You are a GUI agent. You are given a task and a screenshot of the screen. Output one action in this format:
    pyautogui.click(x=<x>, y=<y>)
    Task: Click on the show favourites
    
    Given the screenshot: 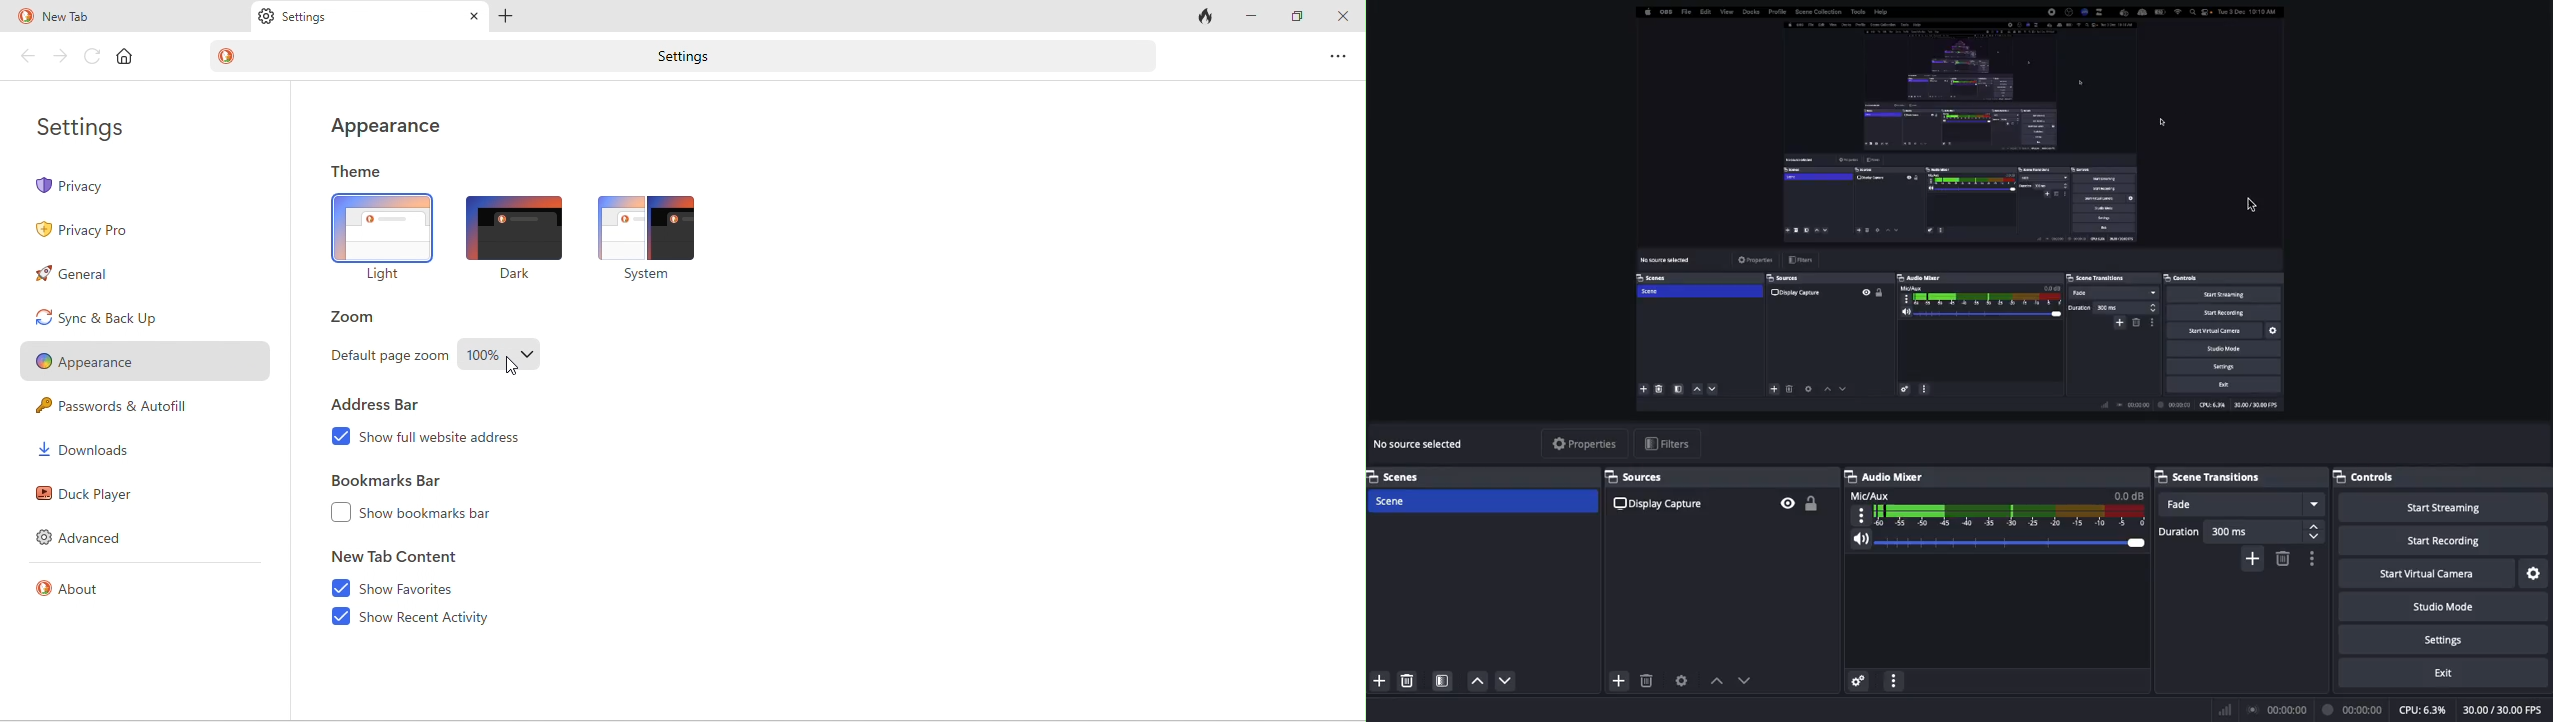 What is the action you would take?
    pyautogui.click(x=431, y=586)
    